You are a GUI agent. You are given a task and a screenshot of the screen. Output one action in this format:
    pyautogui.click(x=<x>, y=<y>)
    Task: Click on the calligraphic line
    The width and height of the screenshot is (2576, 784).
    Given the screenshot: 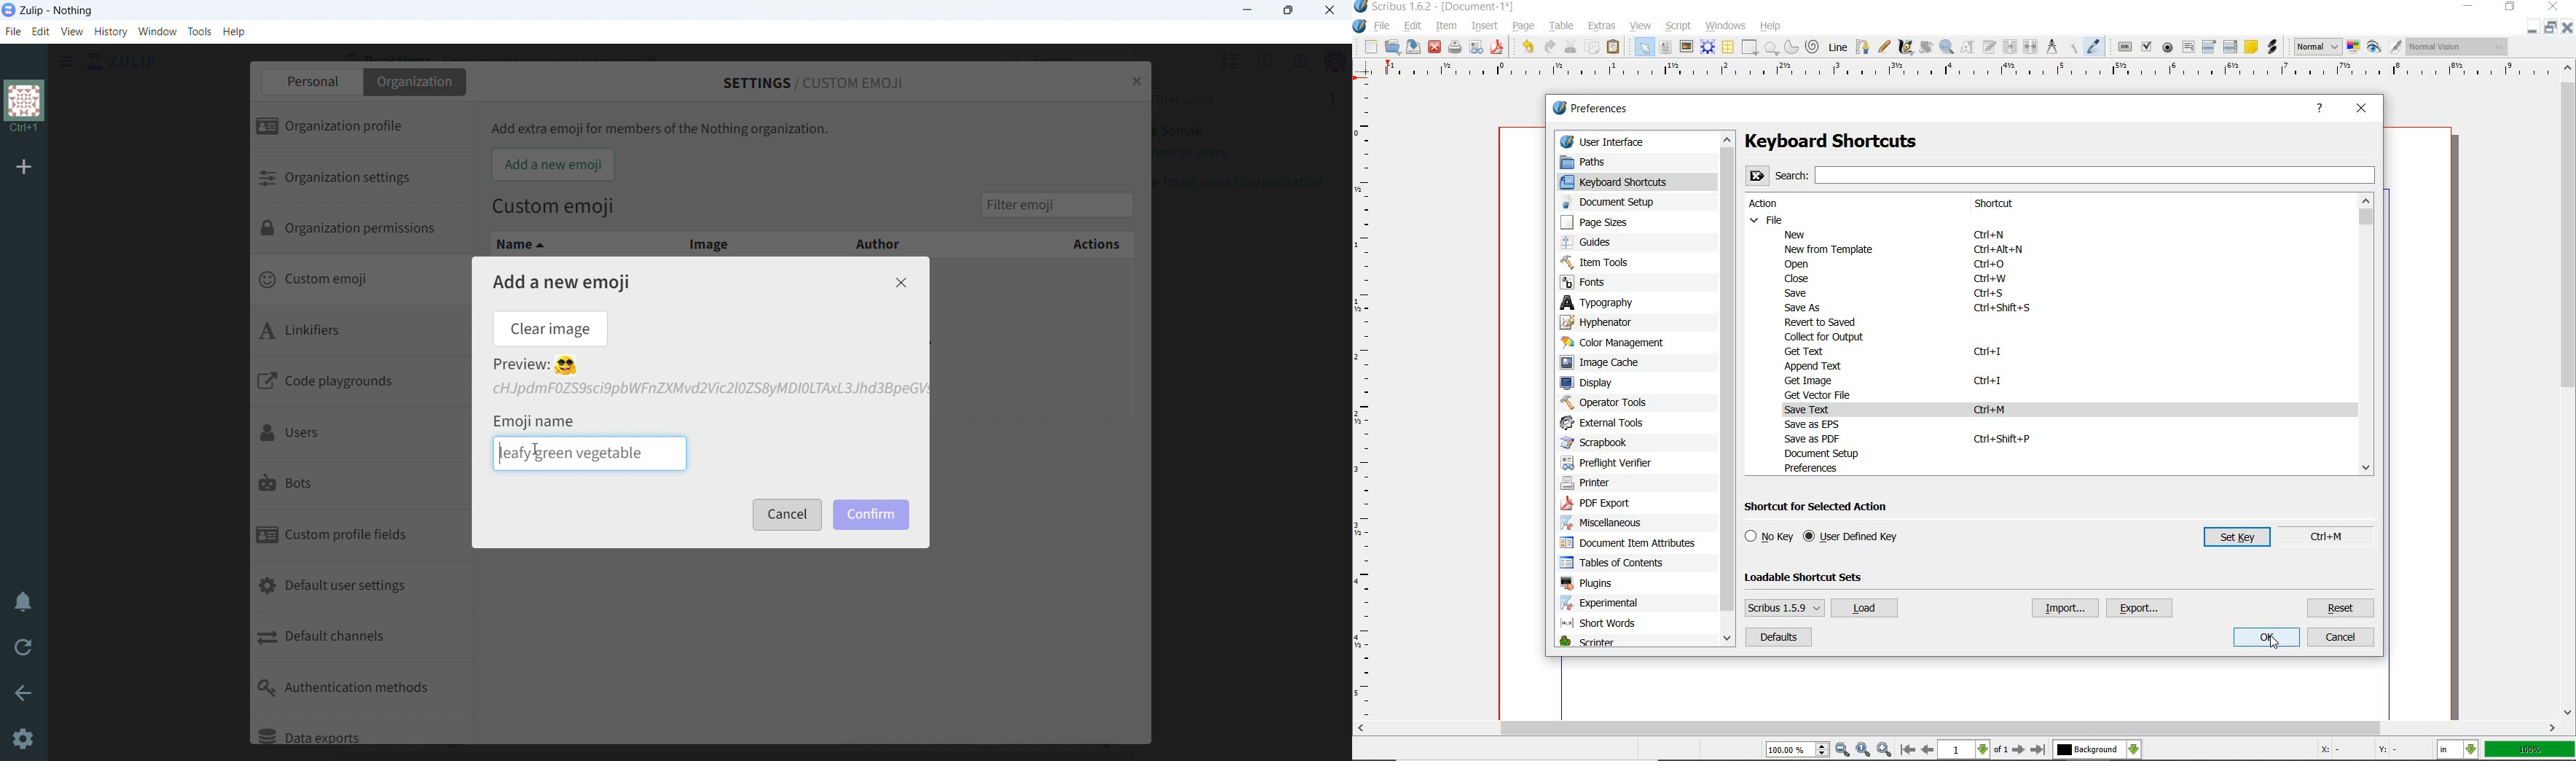 What is the action you would take?
    pyautogui.click(x=1907, y=48)
    